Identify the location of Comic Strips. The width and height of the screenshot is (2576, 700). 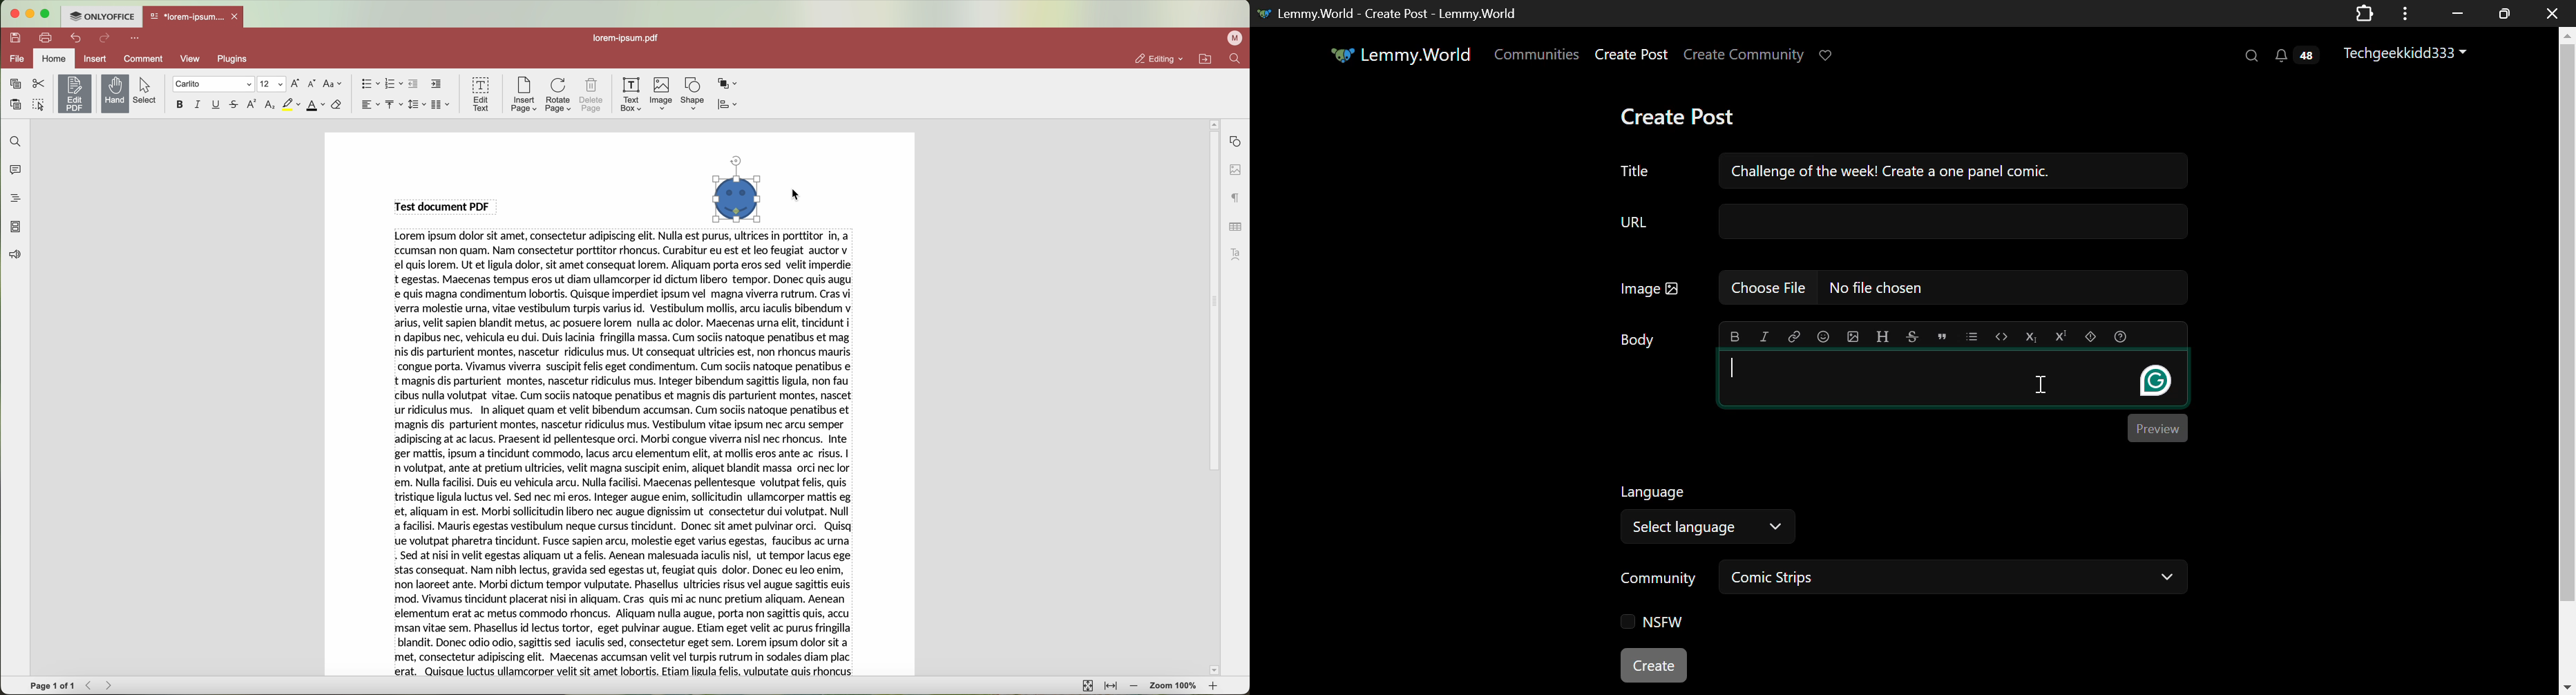
(1957, 579).